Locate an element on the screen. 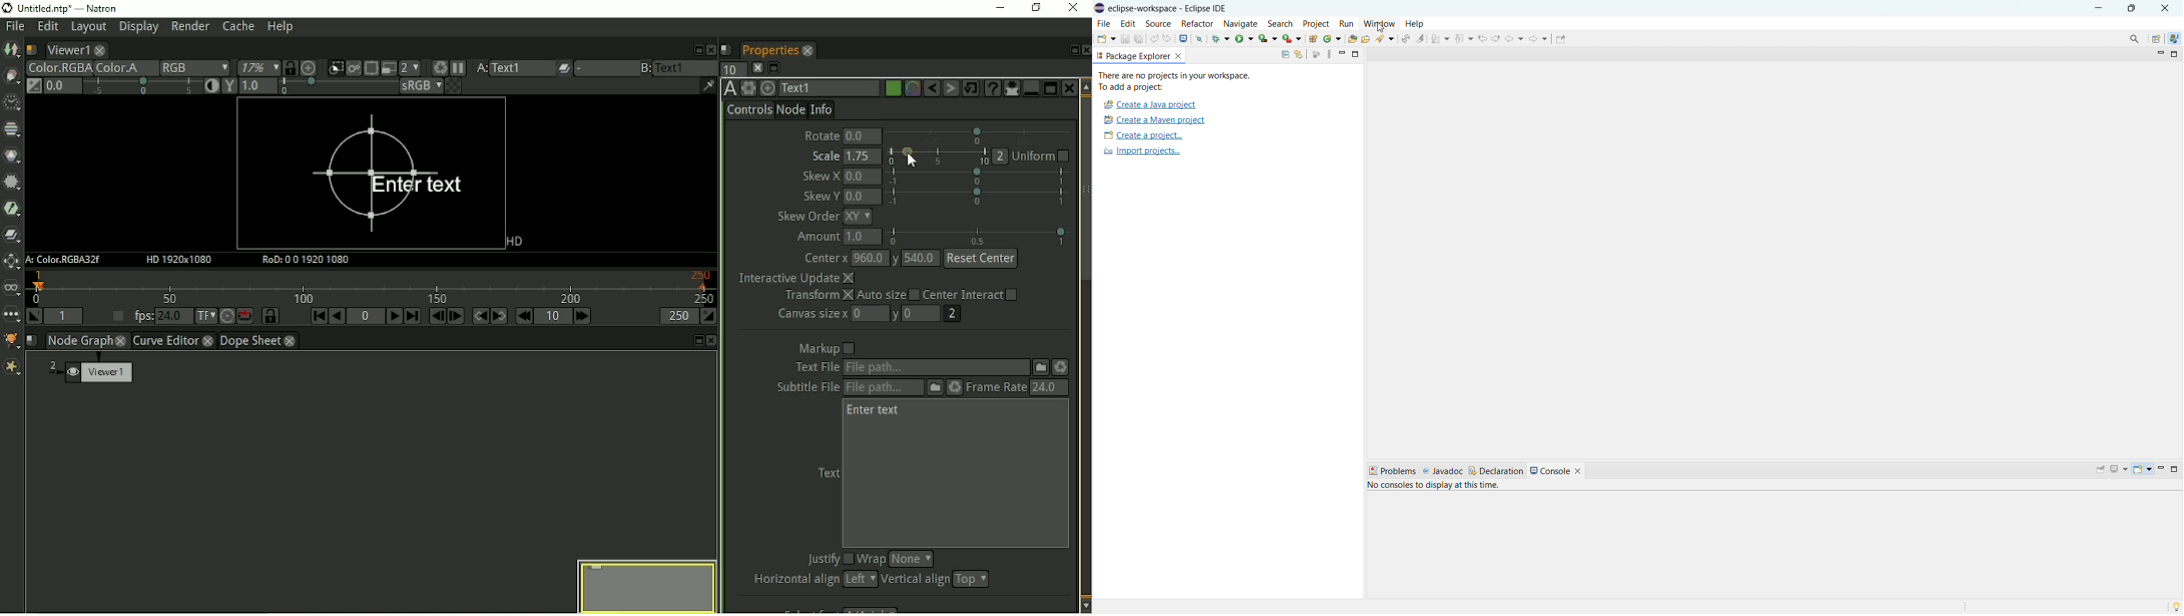 The width and height of the screenshot is (2184, 616). create a java project is located at coordinates (1149, 105).